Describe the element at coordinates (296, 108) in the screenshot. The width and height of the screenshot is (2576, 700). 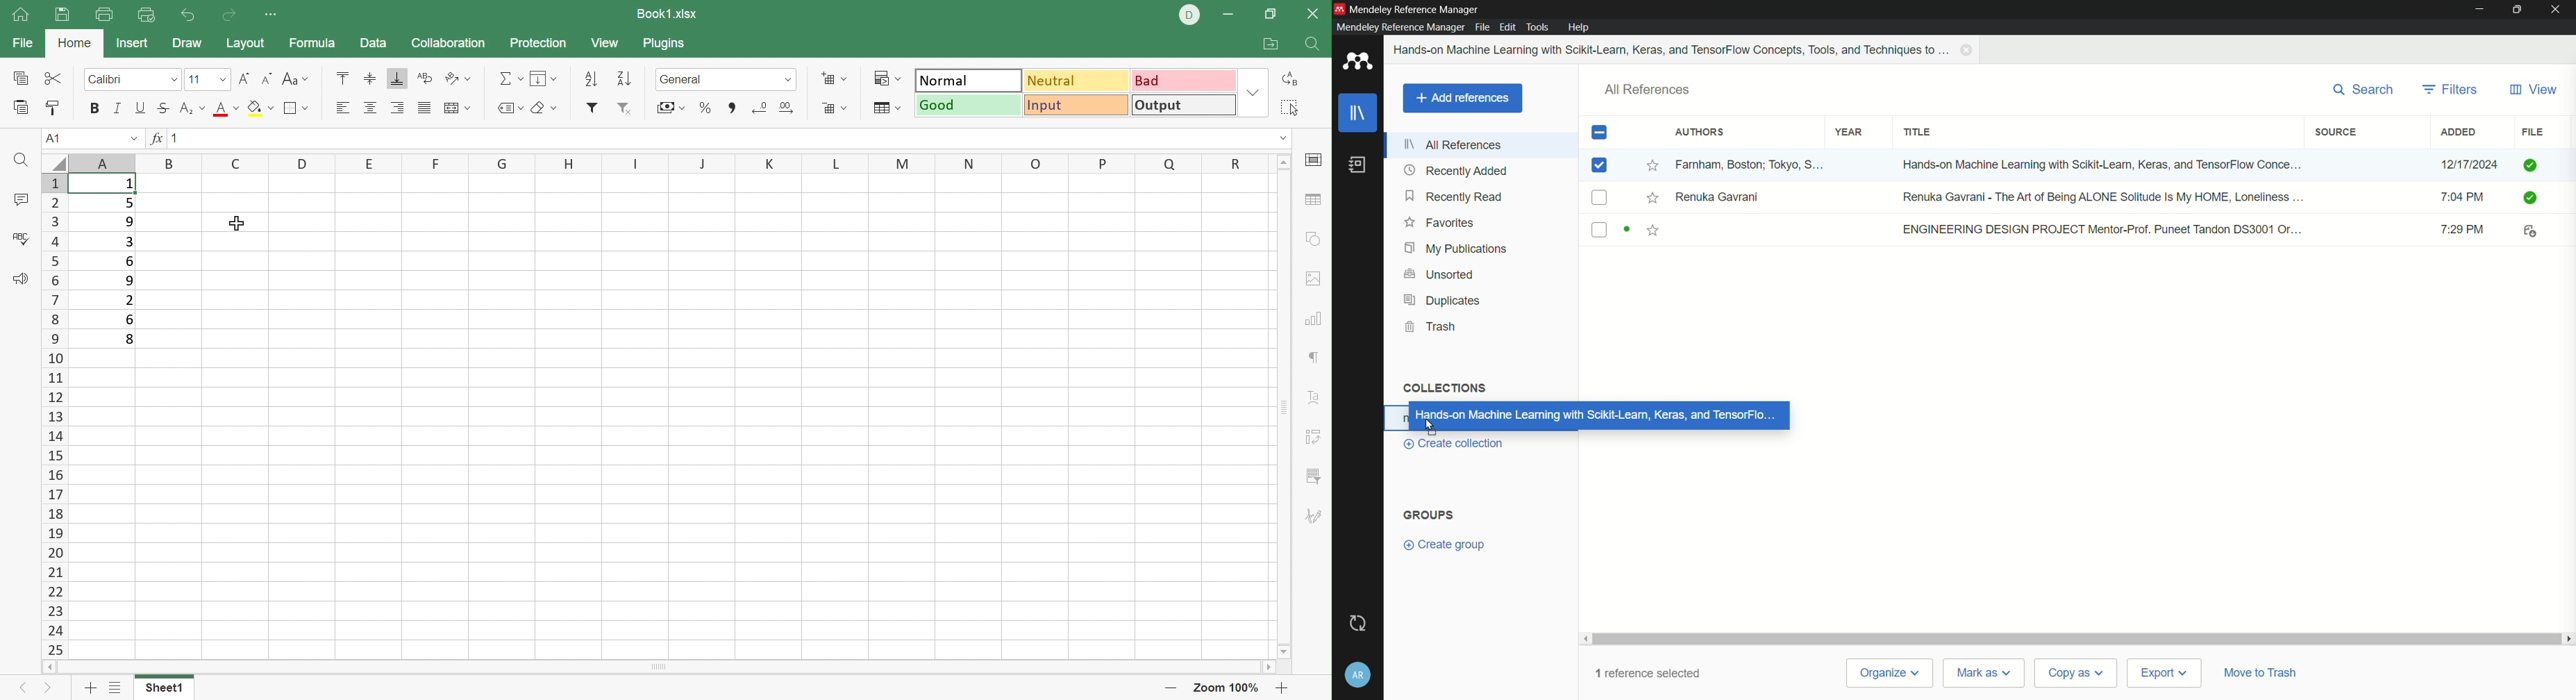
I see `Borders` at that location.